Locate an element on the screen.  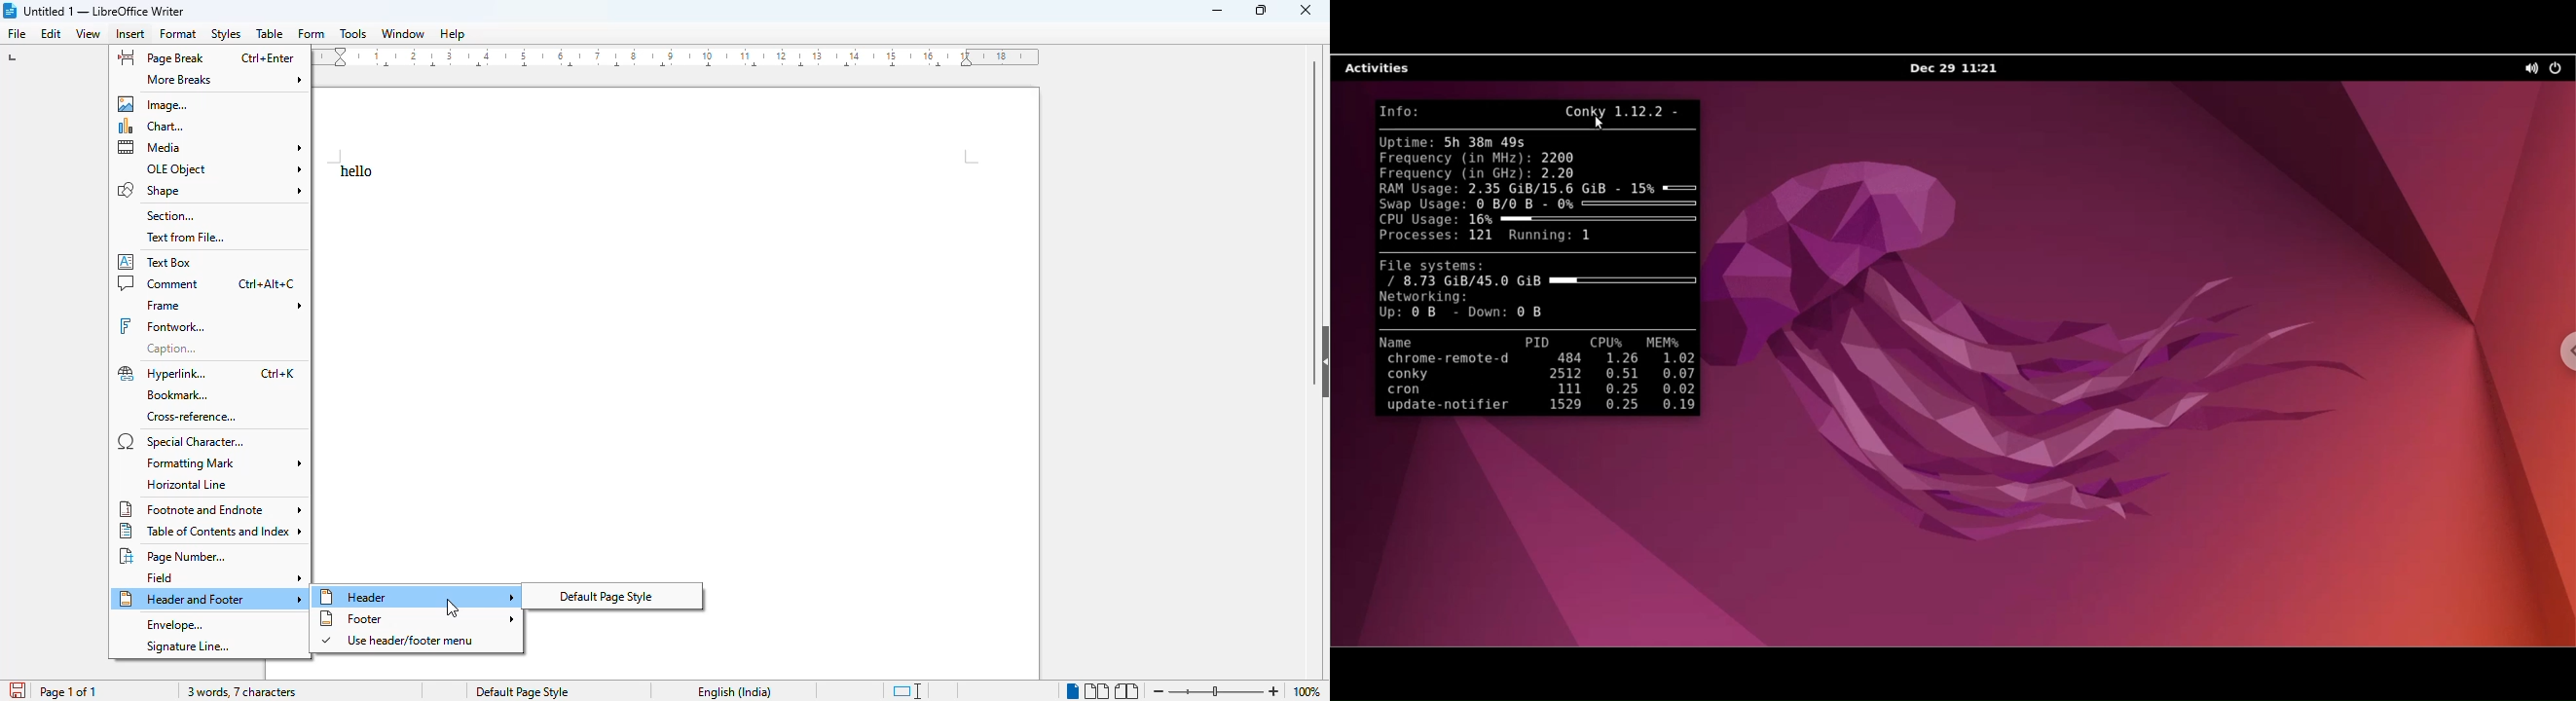
view is located at coordinates (88, 34).